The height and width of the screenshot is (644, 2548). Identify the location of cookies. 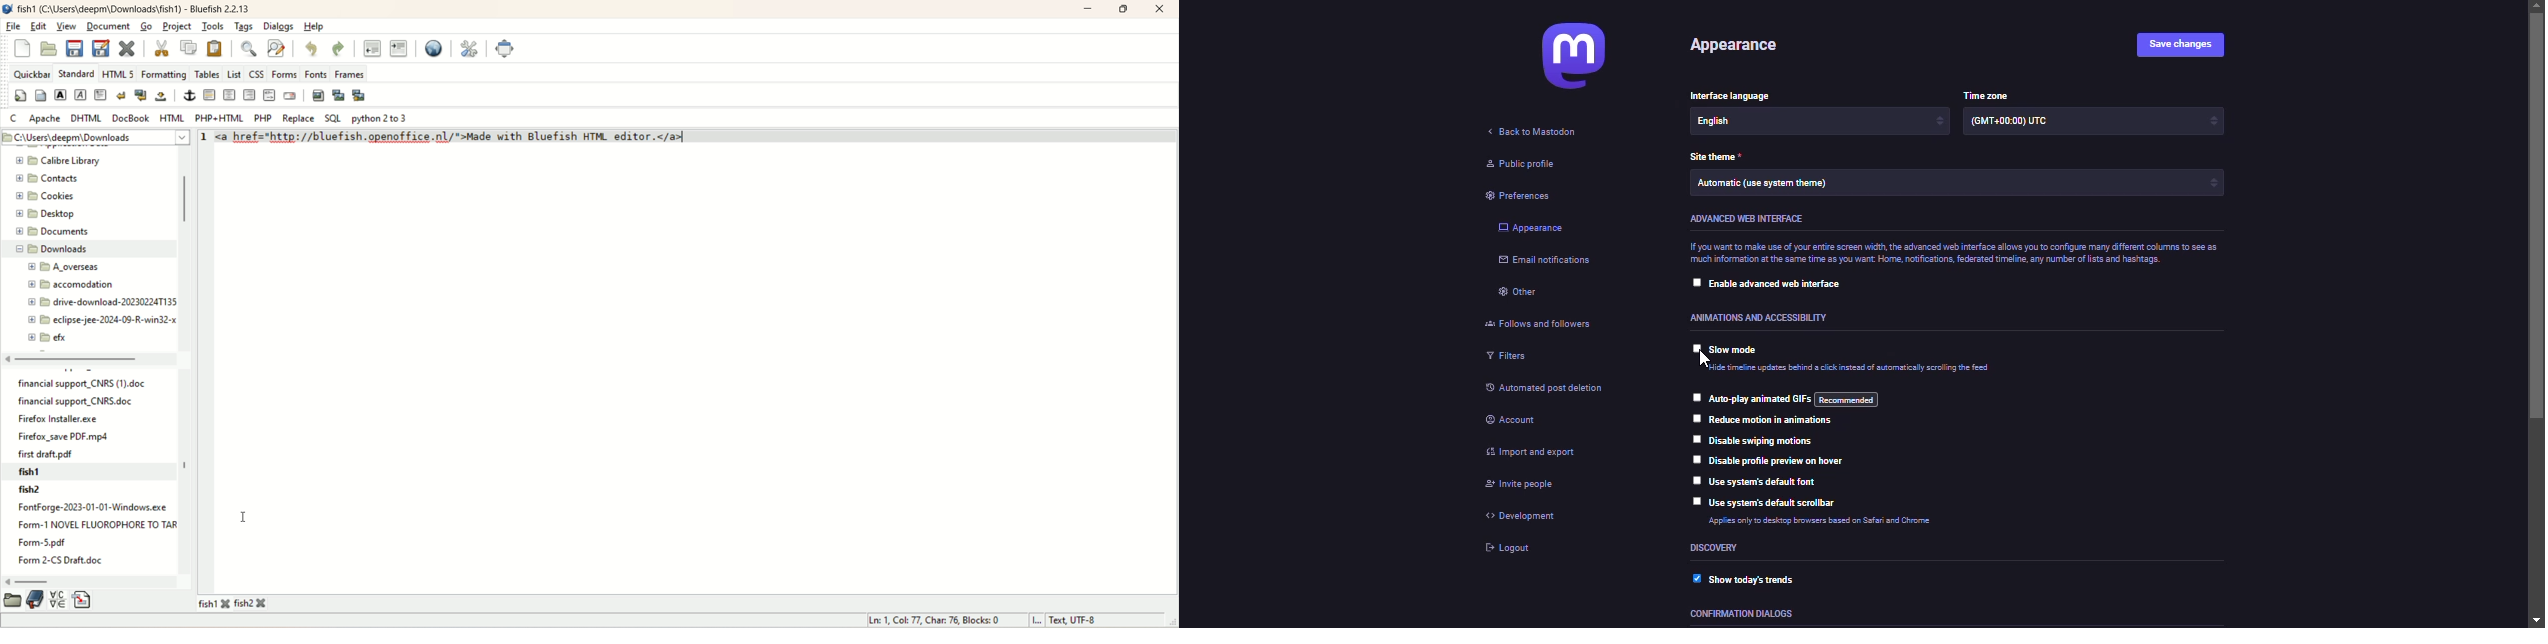
(46, 196).